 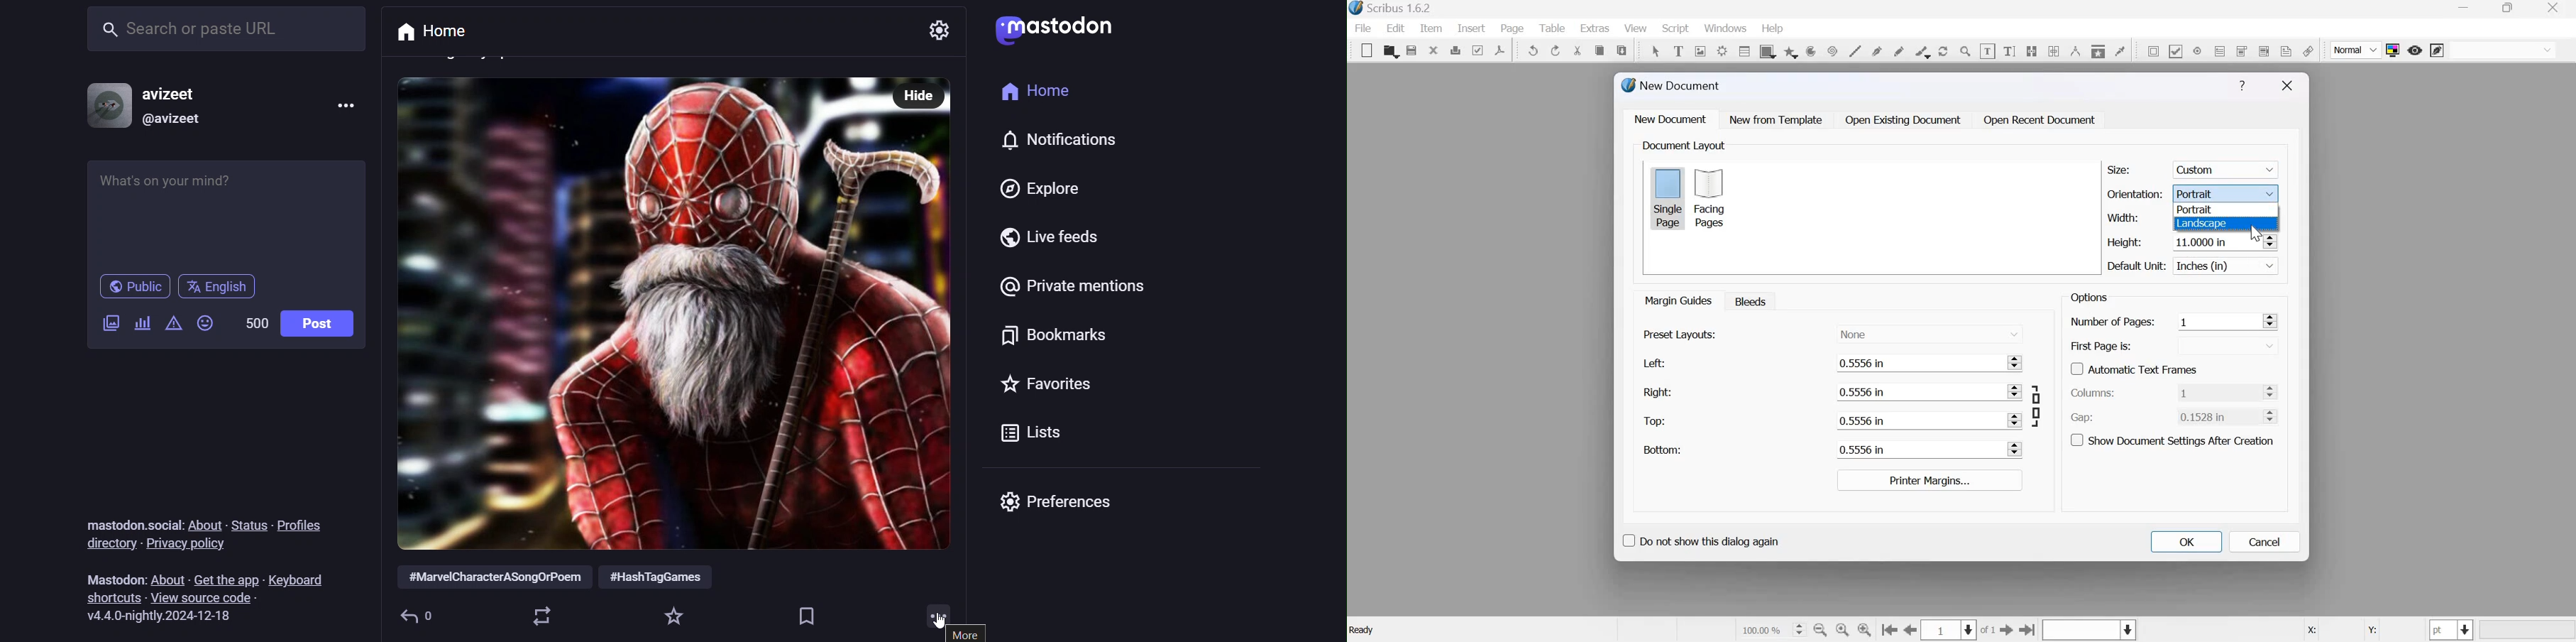 I want to click on leyboard, so click(x=299, y=574).